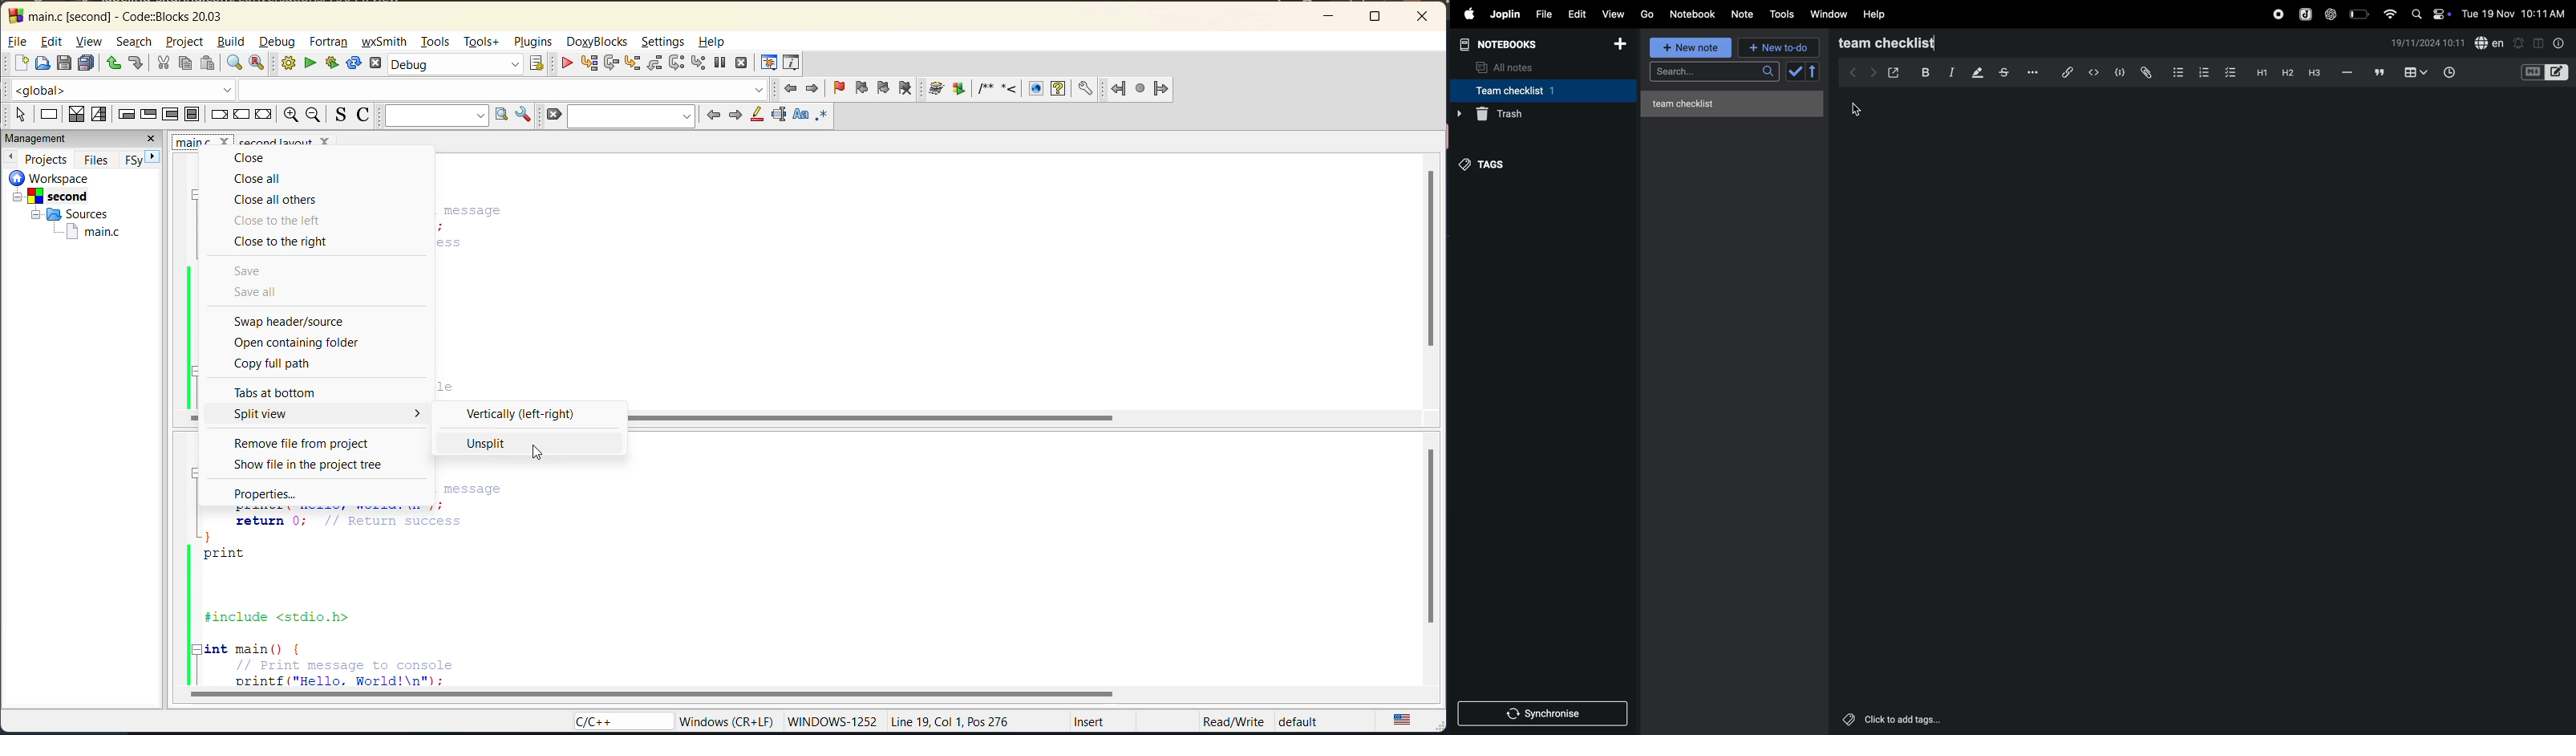  I want to click on open window, so click(1894, 70).